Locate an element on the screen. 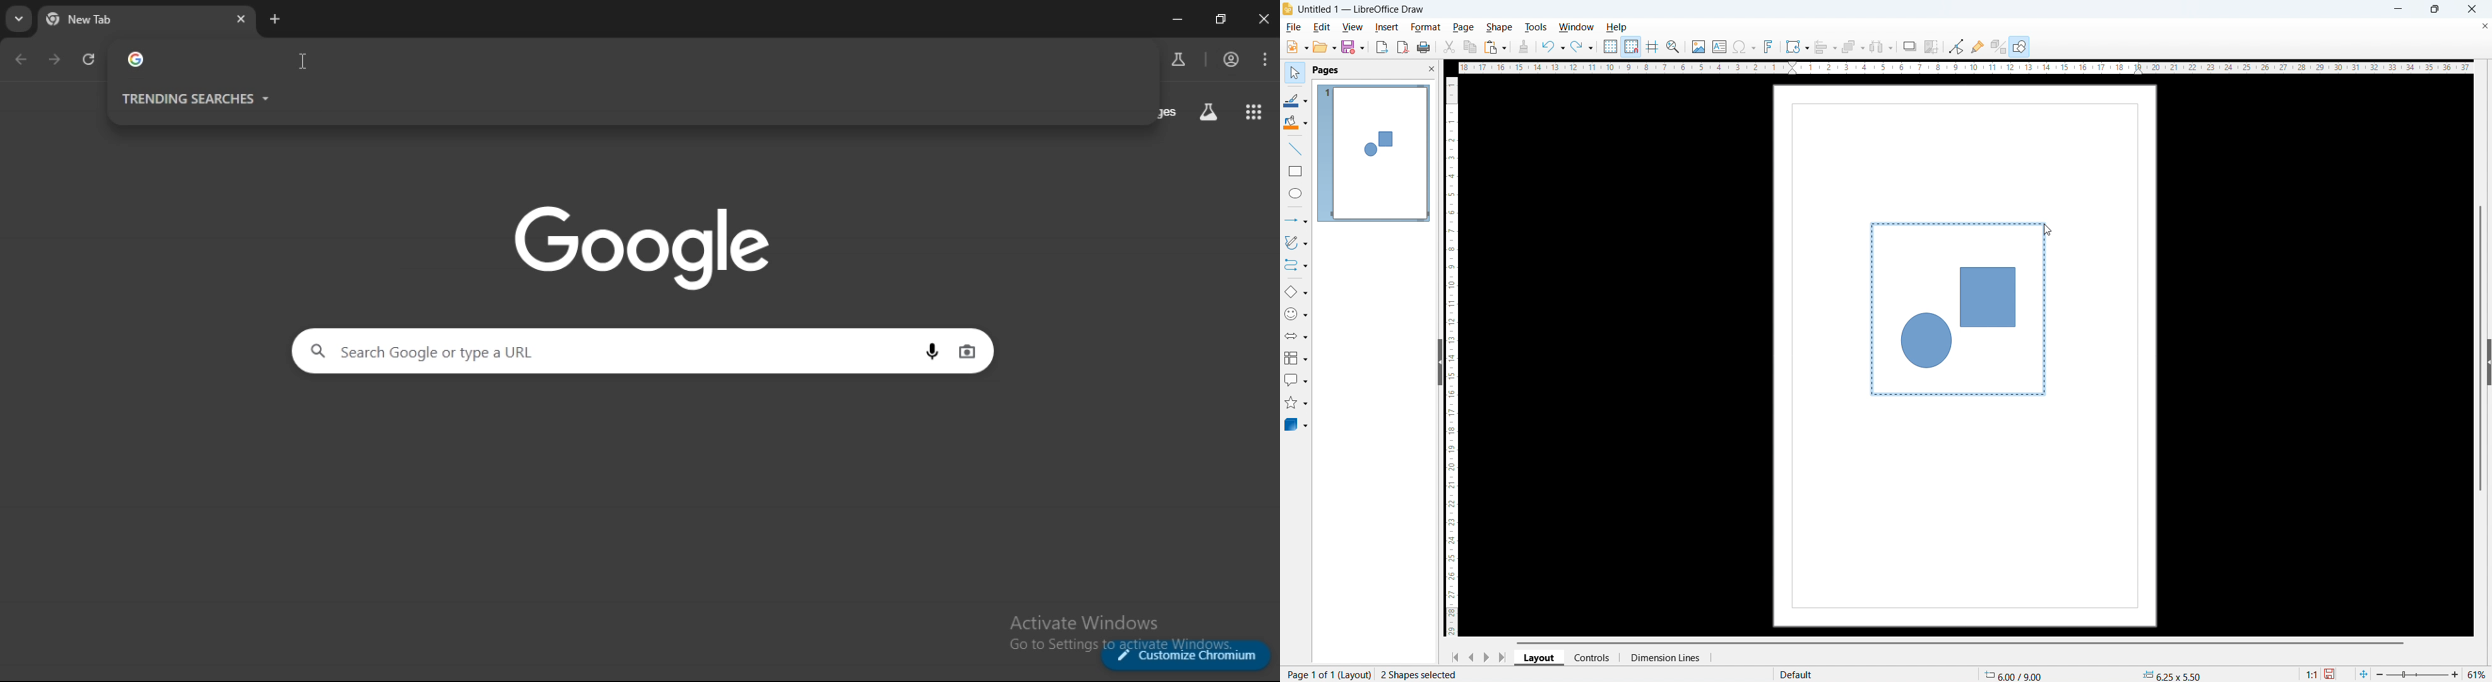  vertical scrollbar is located at coordinates (2481, 346).